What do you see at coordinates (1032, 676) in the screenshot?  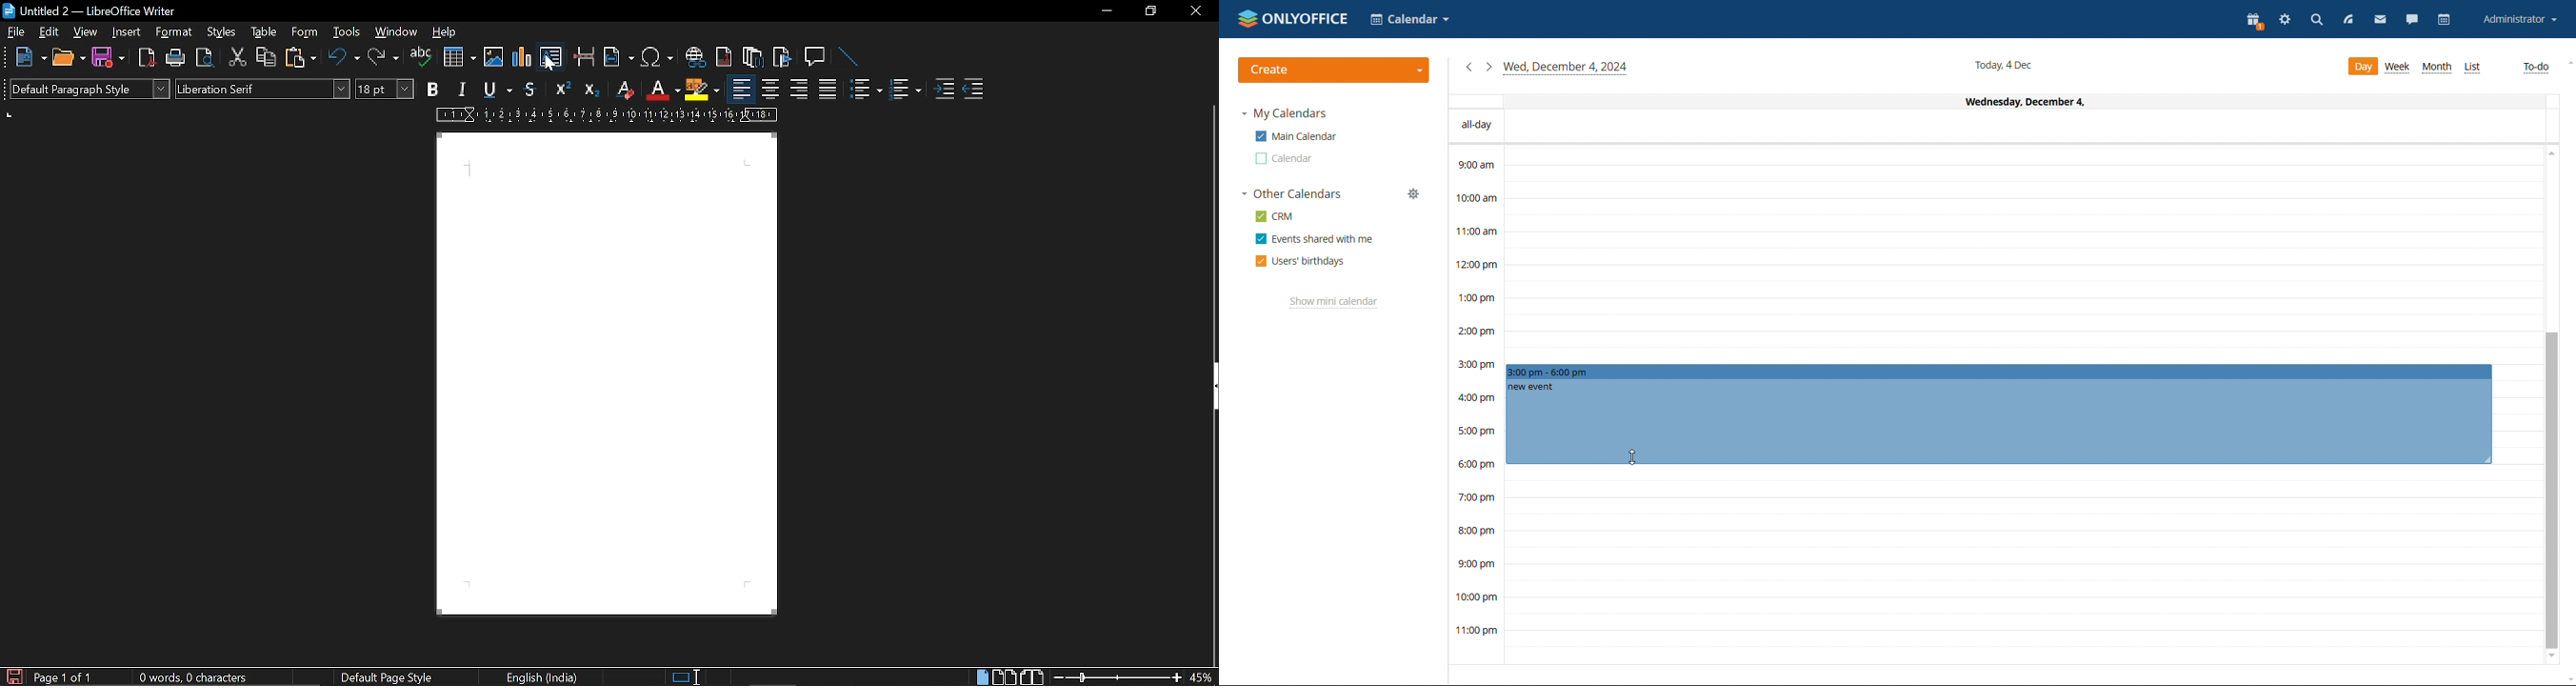 I see `book view` at bounding box center [1032, 676].